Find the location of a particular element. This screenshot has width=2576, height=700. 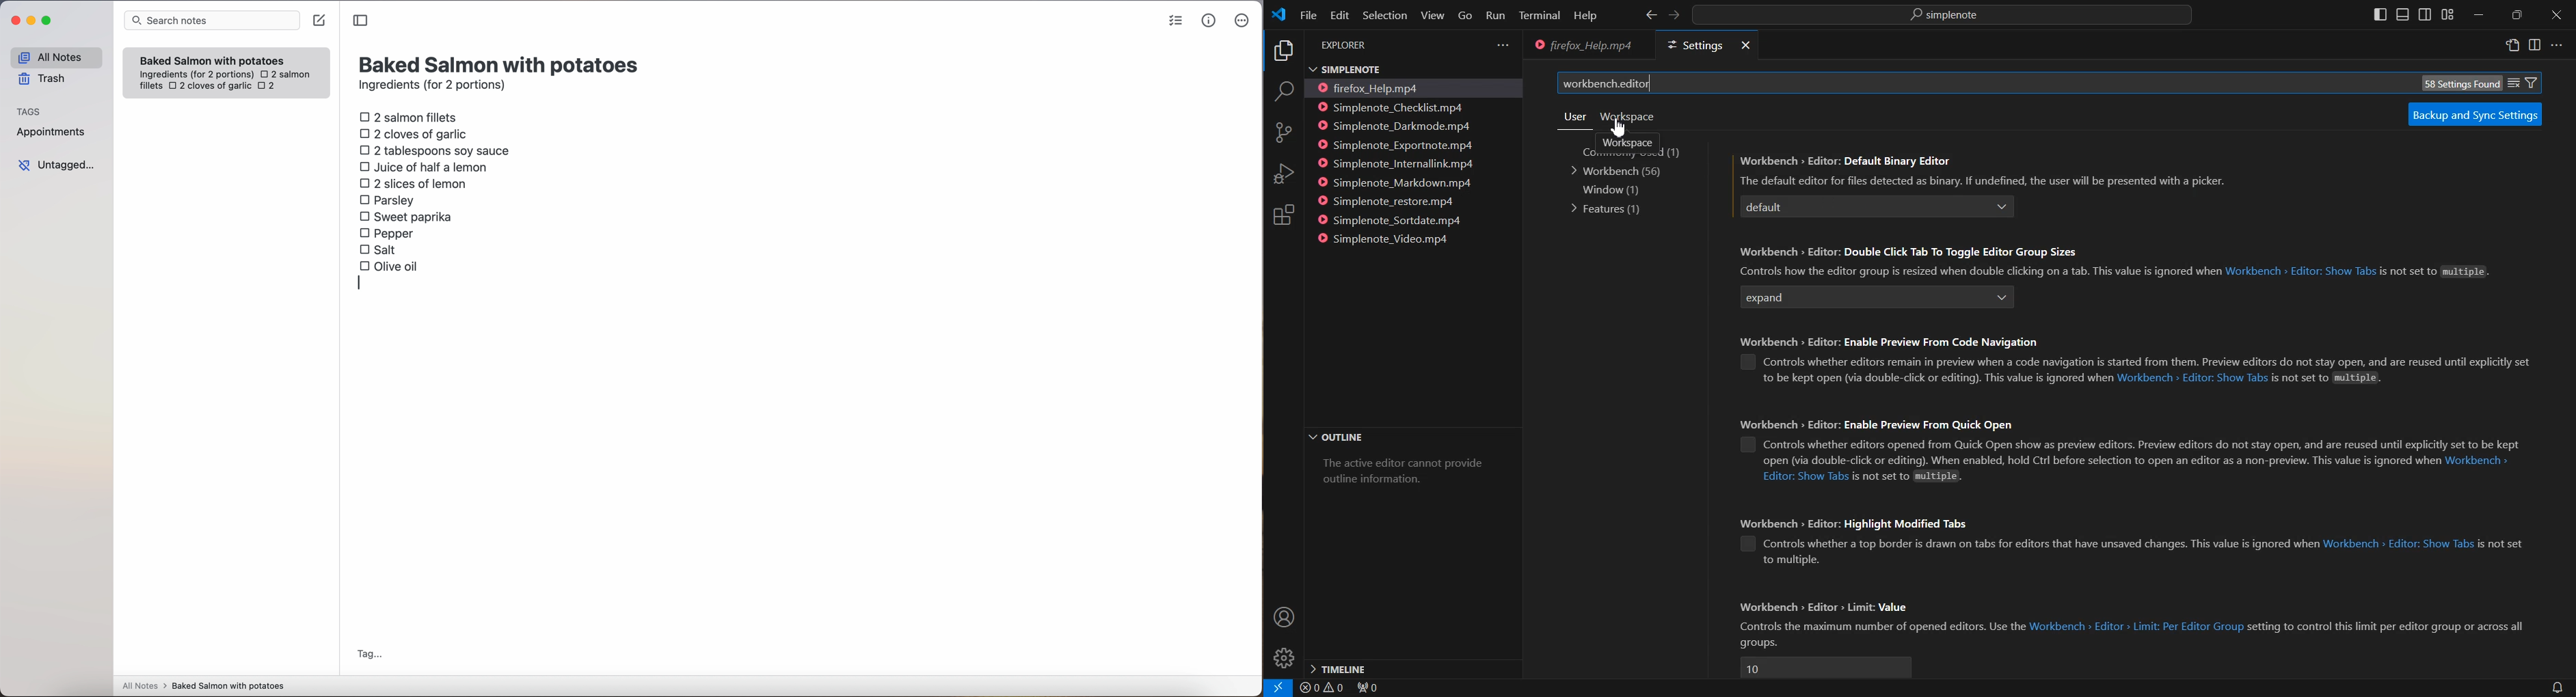

Run is located at coordinates (1494, 16).